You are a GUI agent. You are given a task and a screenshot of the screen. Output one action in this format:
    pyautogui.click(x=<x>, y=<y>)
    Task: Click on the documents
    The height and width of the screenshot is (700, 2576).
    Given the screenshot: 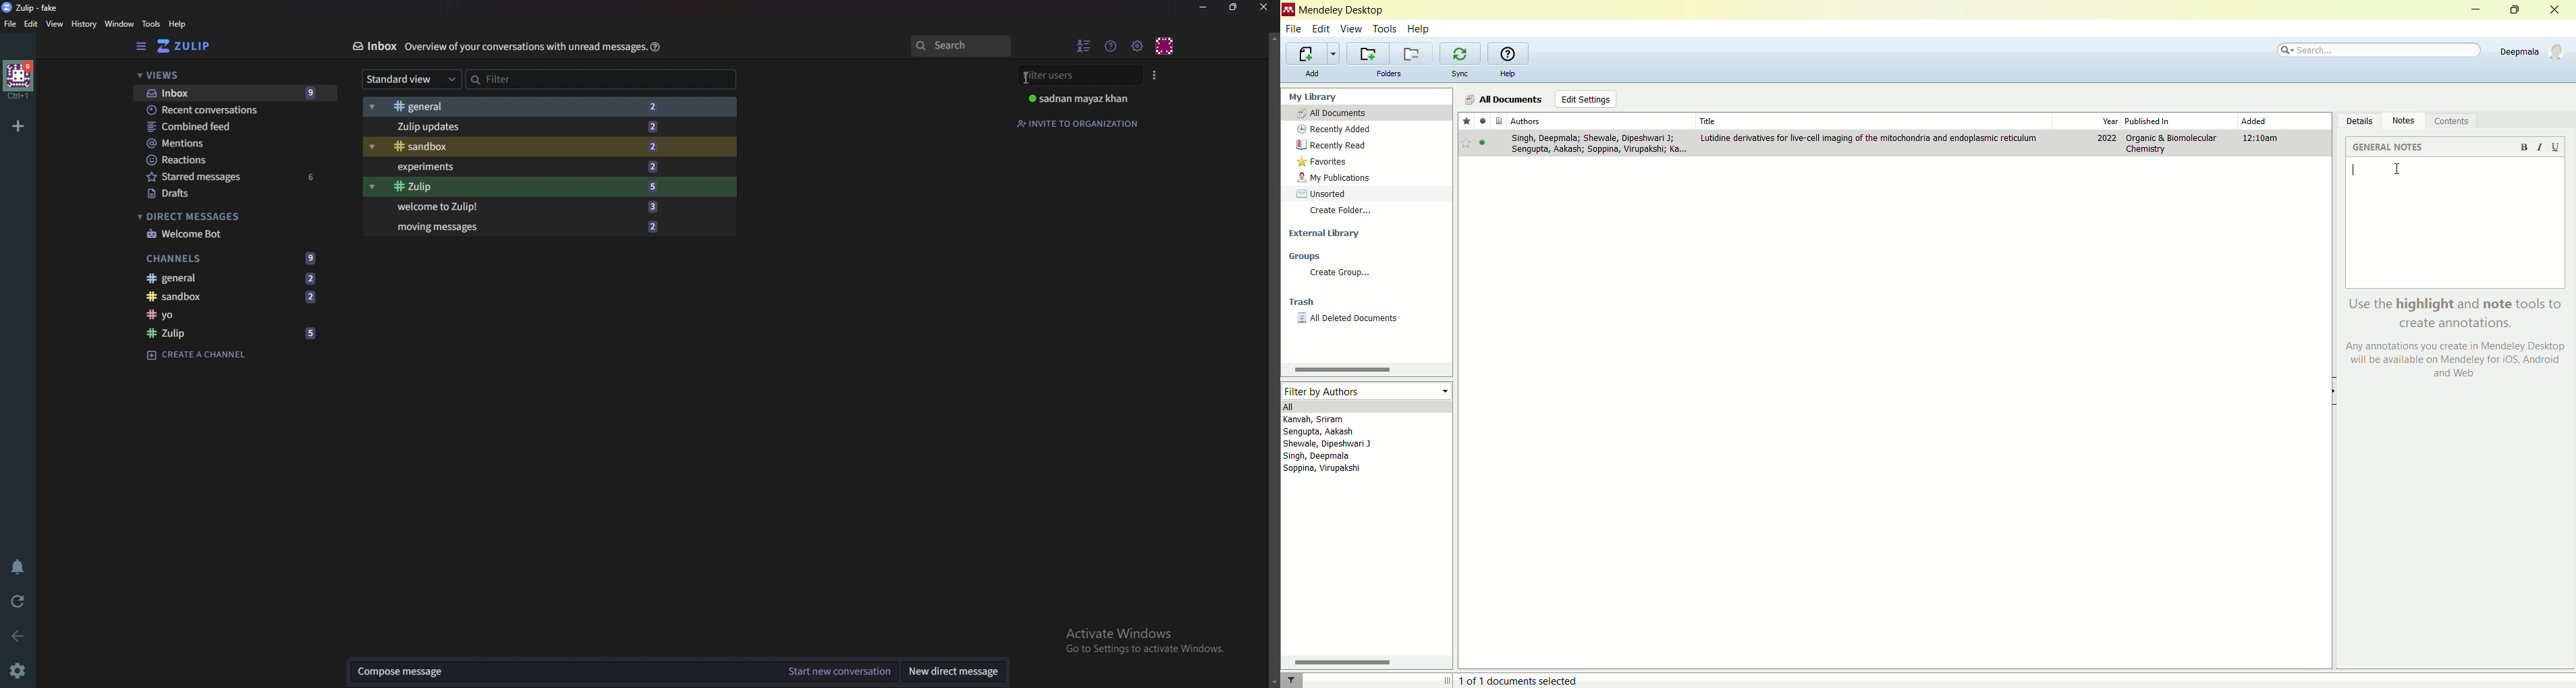 What is the action you would take?
    pyautogui.click(x=1500, y=121)
    